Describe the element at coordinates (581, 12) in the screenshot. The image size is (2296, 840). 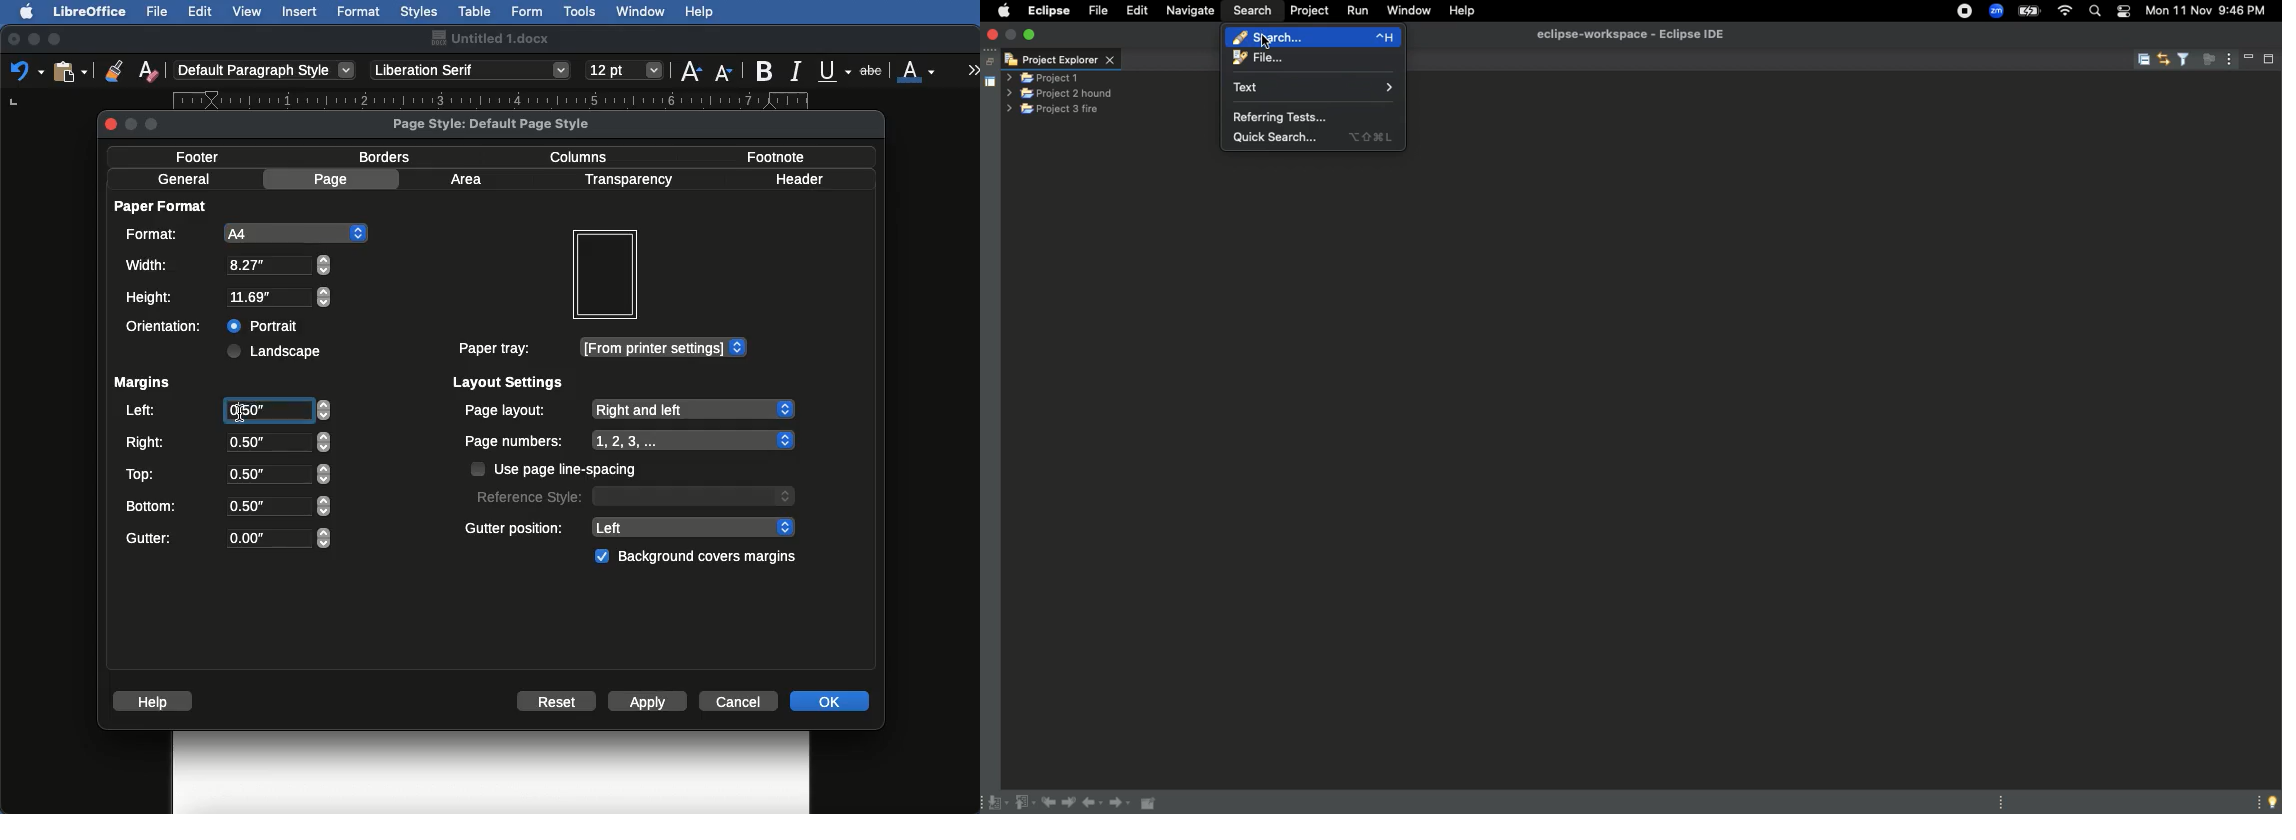
I see `Tools` at that location.